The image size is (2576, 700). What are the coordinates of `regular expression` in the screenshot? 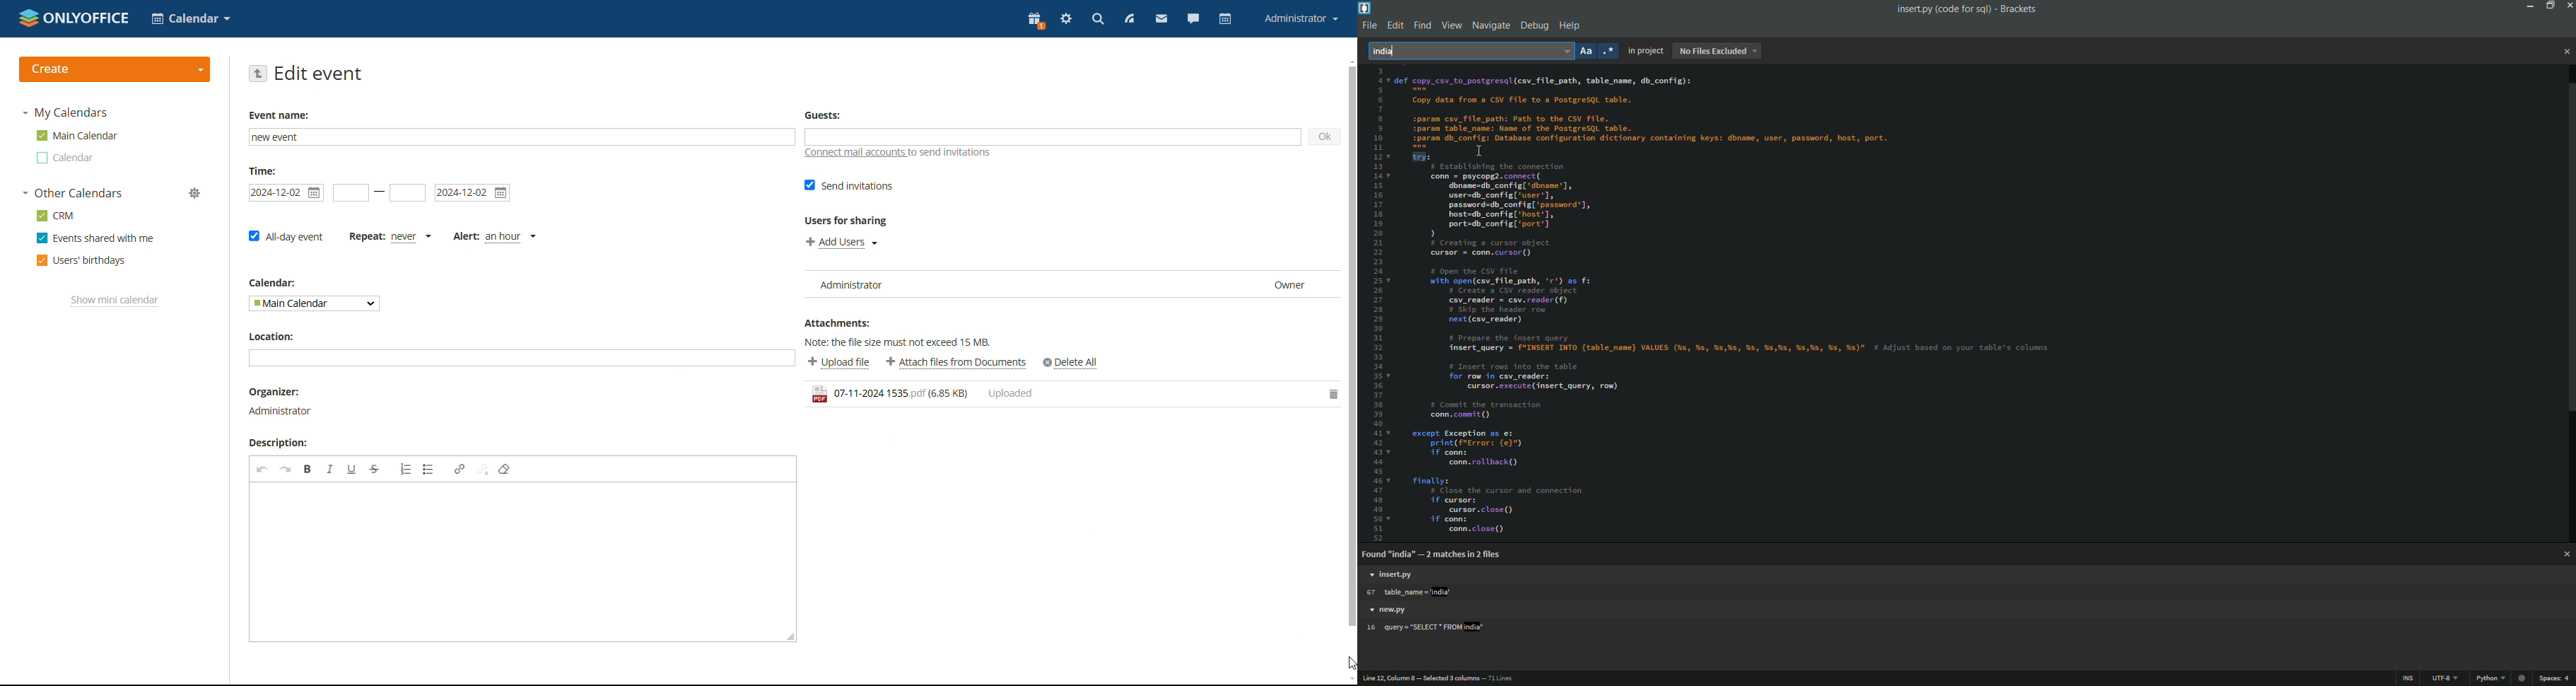 It's located at (1609, 51).